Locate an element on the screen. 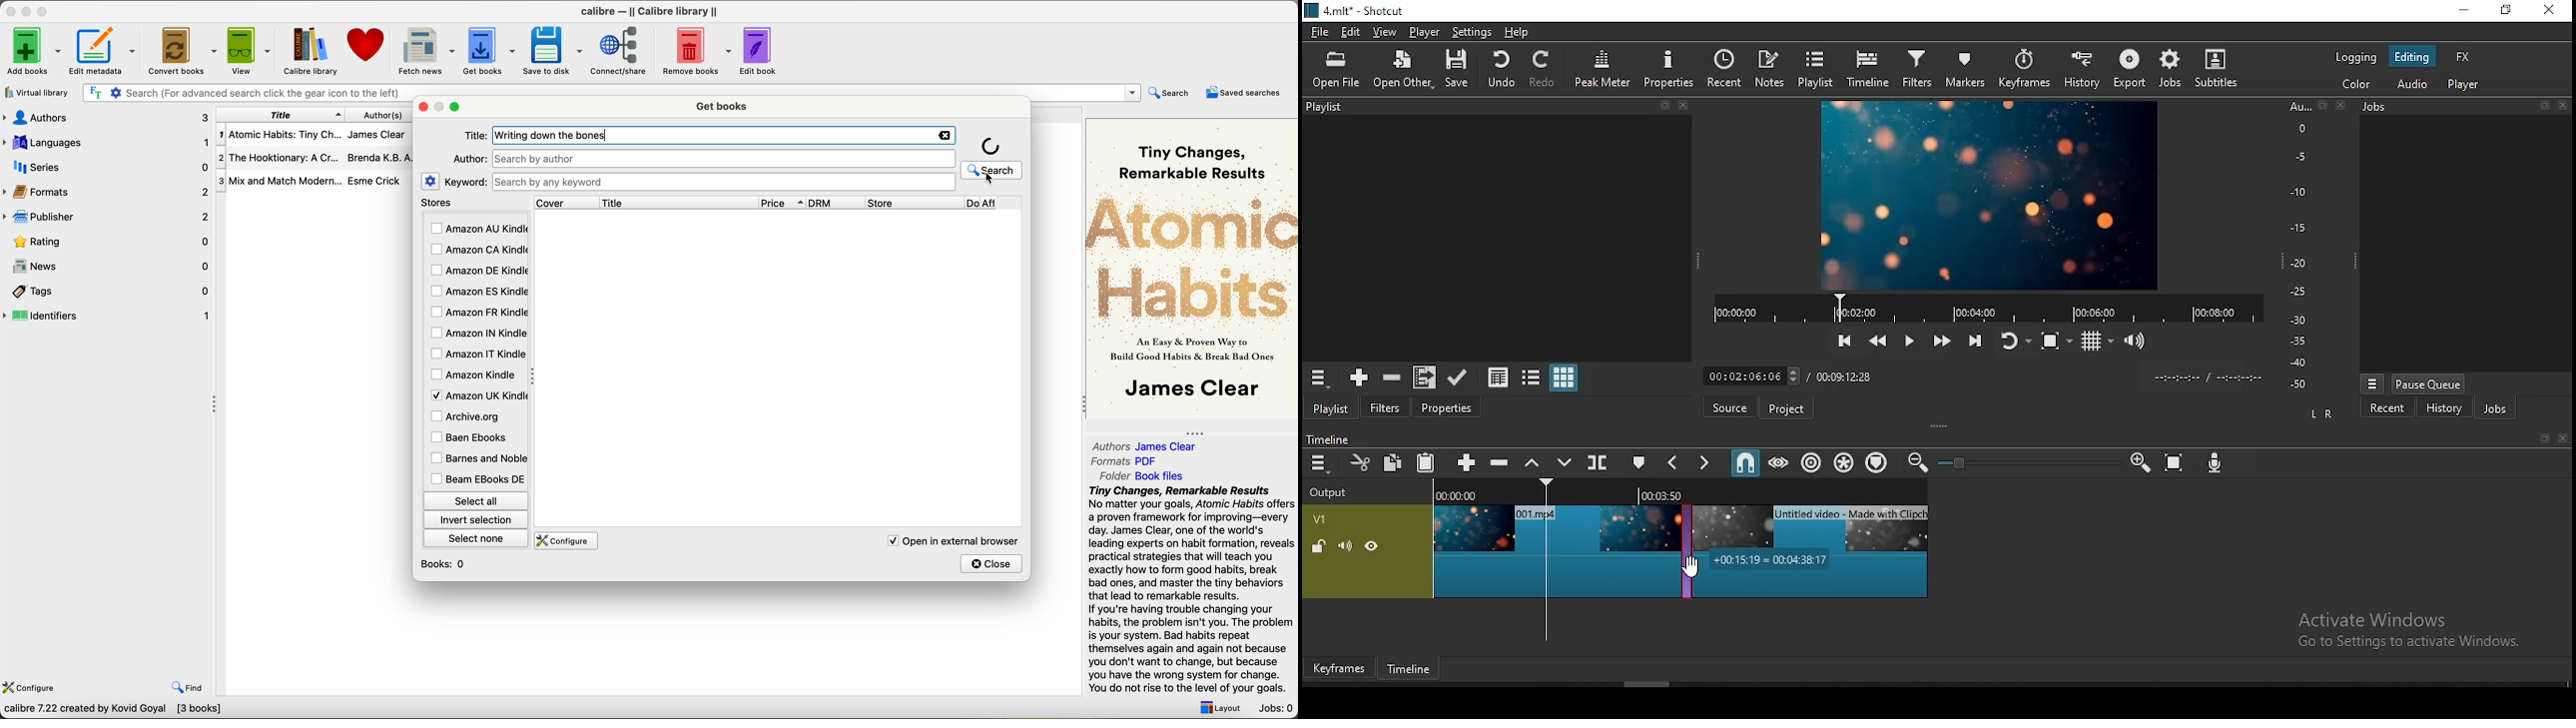  markers is located at coordinates (1971, 68).